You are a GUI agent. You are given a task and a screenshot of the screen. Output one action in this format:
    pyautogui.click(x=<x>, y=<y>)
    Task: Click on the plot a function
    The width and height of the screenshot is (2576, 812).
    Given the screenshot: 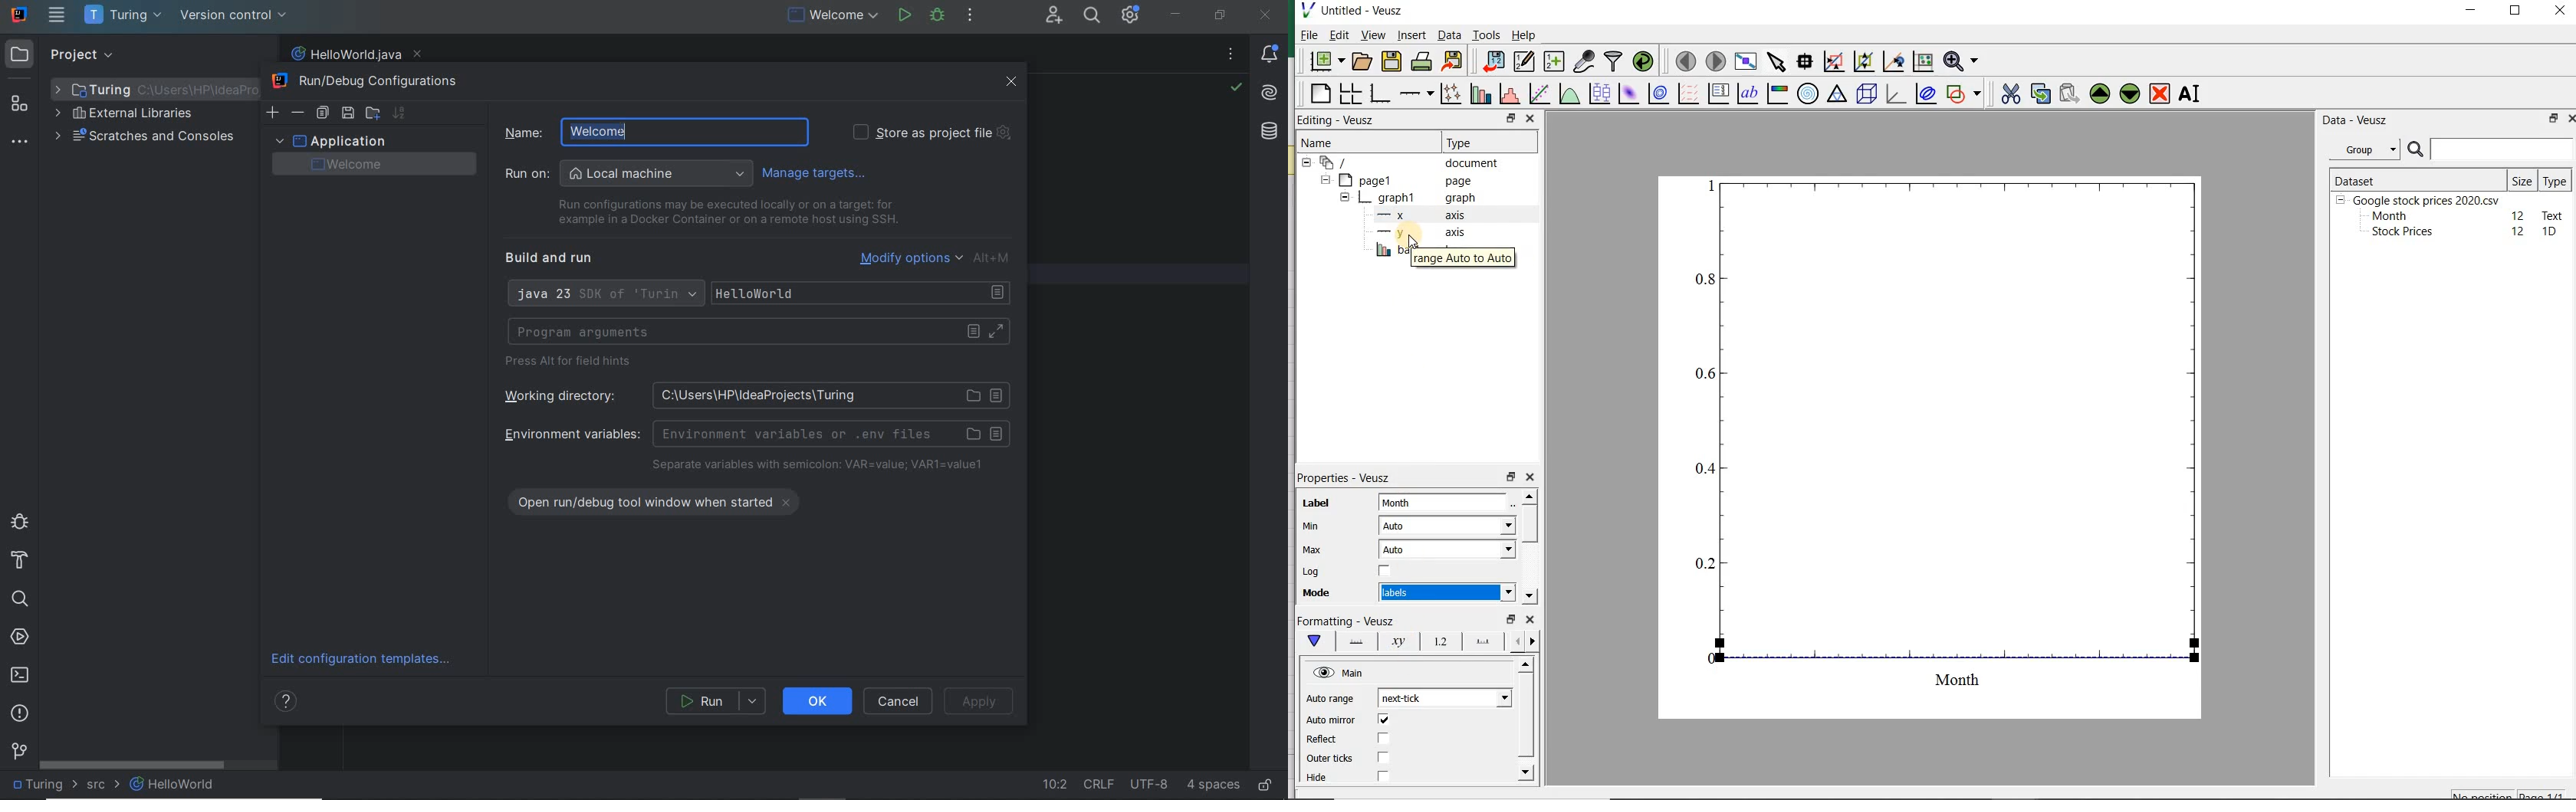 What is the action you would take?
    pyautogui.click(x=1568, y=95)
    